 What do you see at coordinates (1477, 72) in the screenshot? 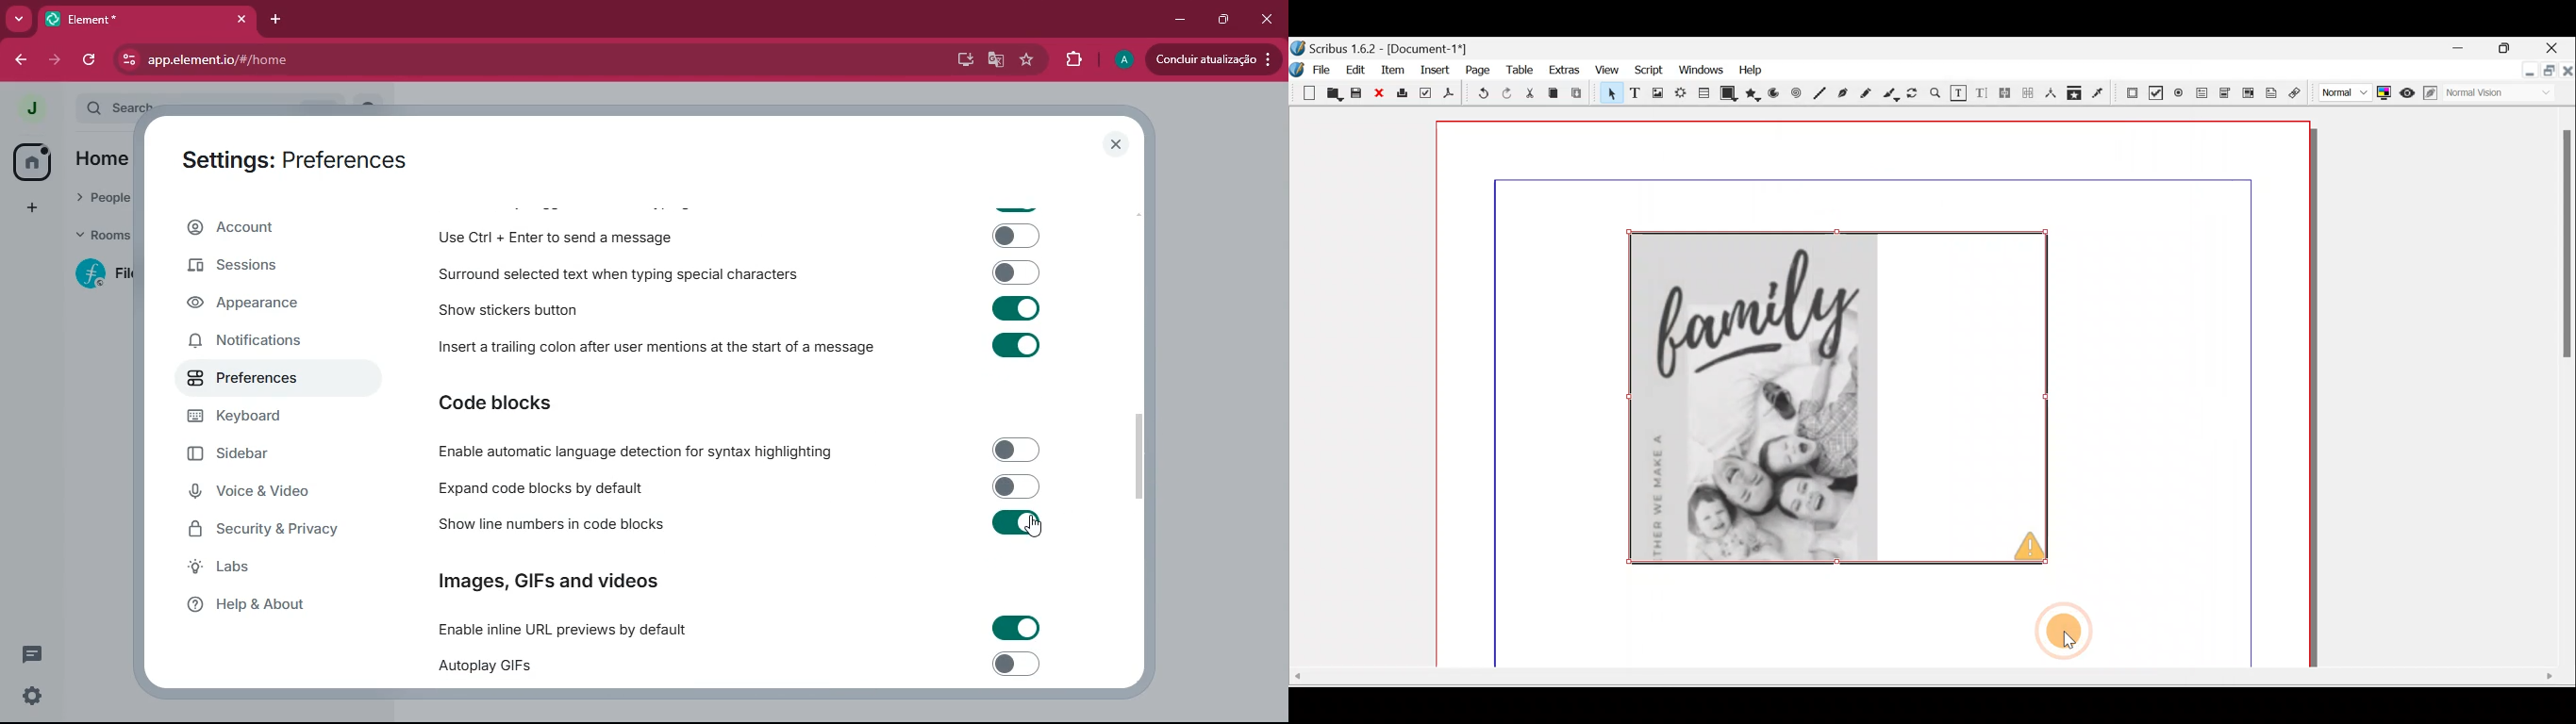
I see `Page` at bounding box center [1477, 72].